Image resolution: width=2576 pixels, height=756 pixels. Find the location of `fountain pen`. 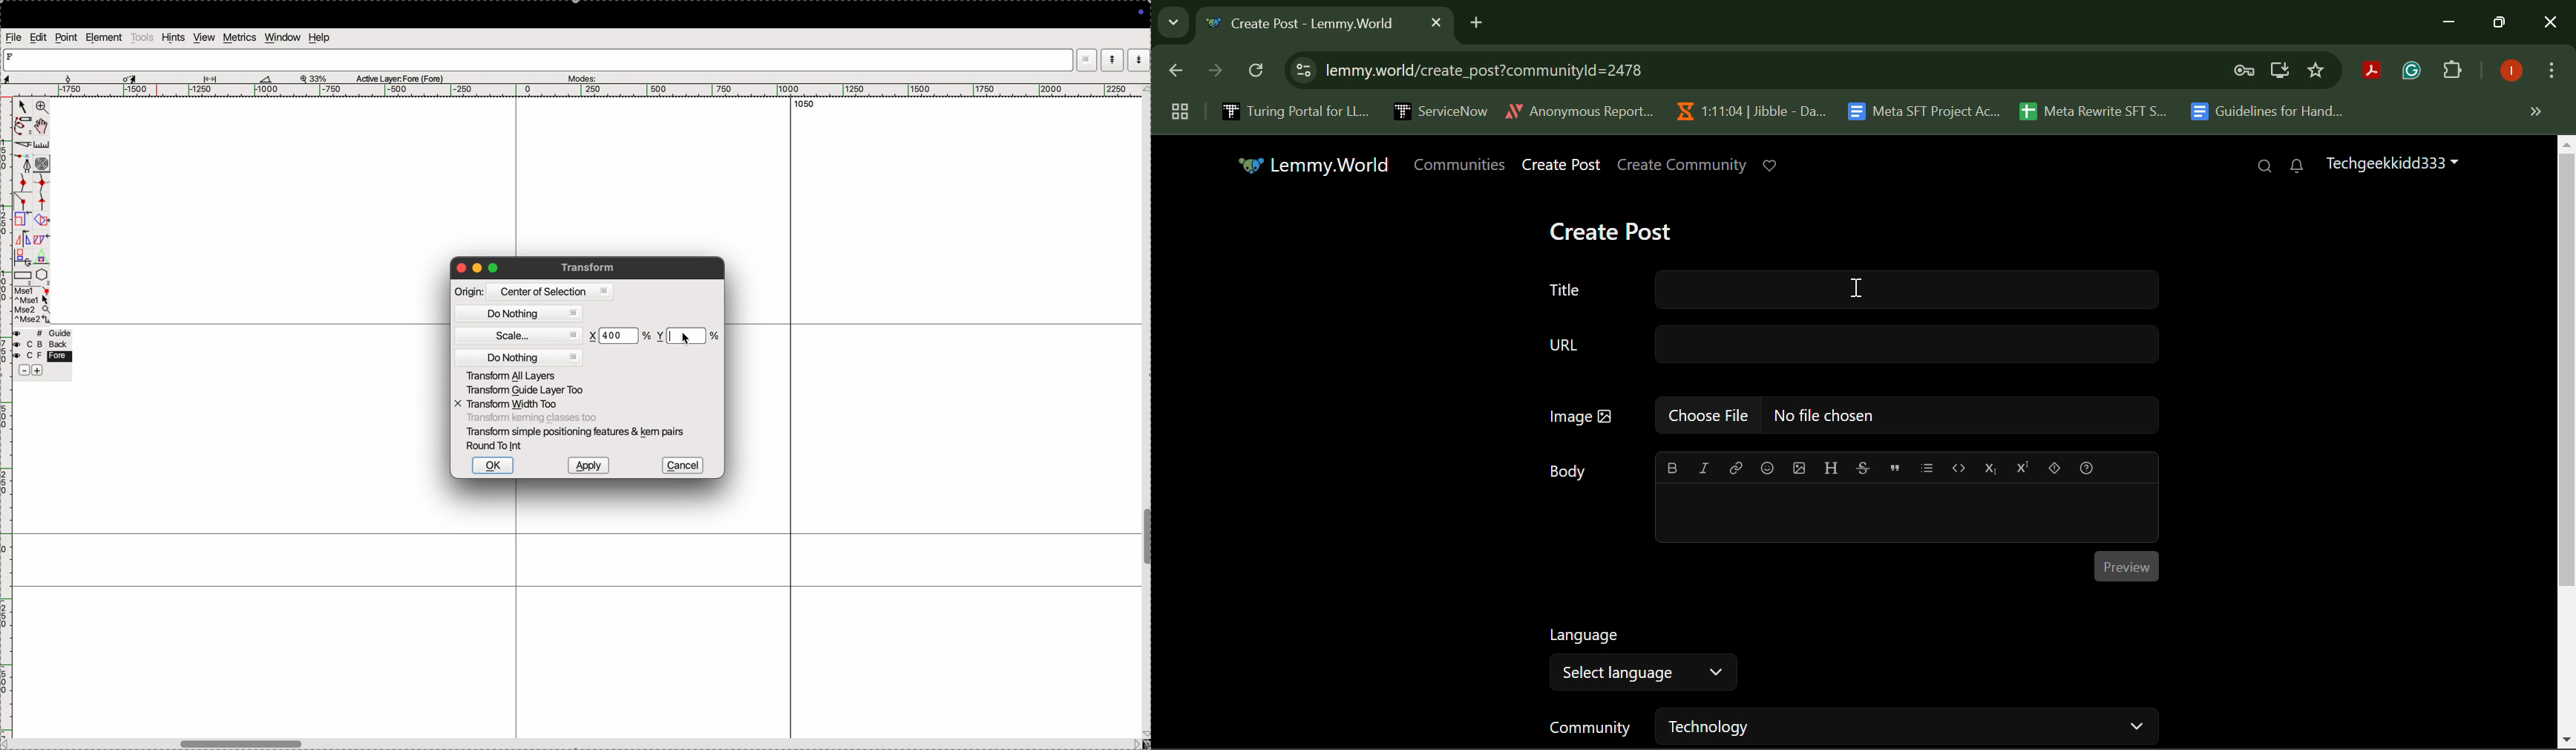

fountain pen is located at coordinates (27, 165).